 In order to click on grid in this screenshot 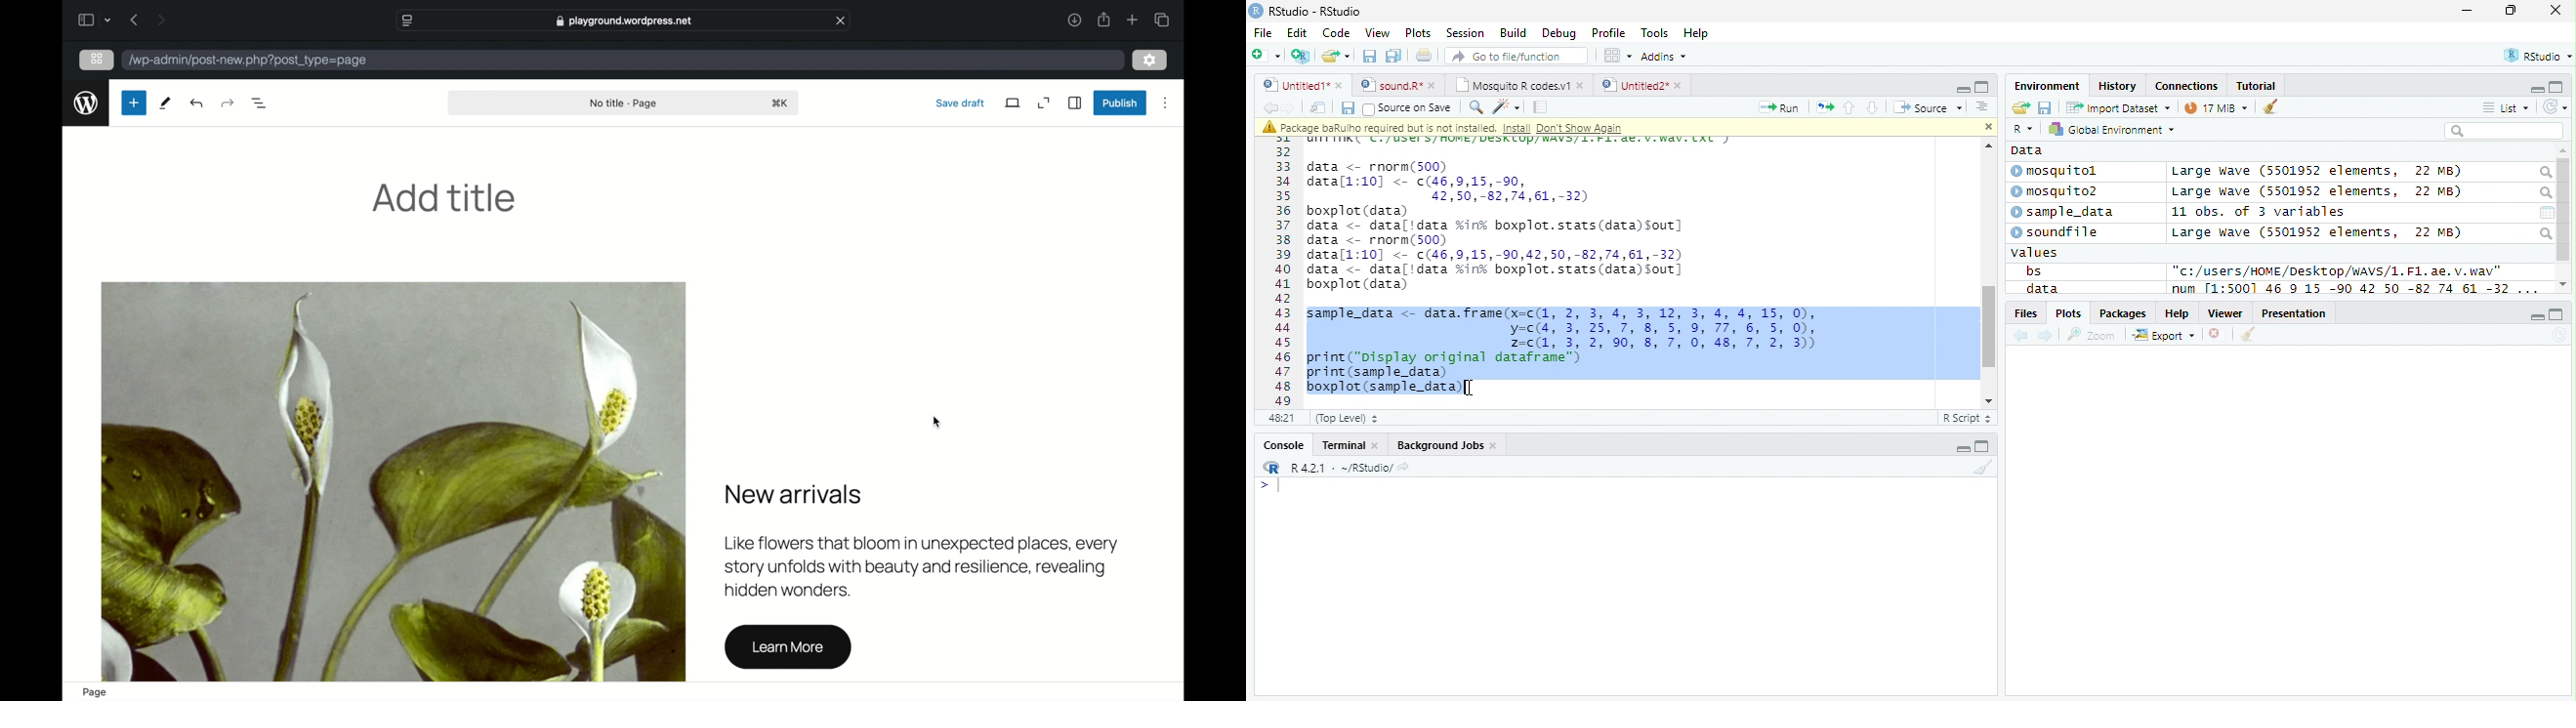, I will do `click(97, 58)`.